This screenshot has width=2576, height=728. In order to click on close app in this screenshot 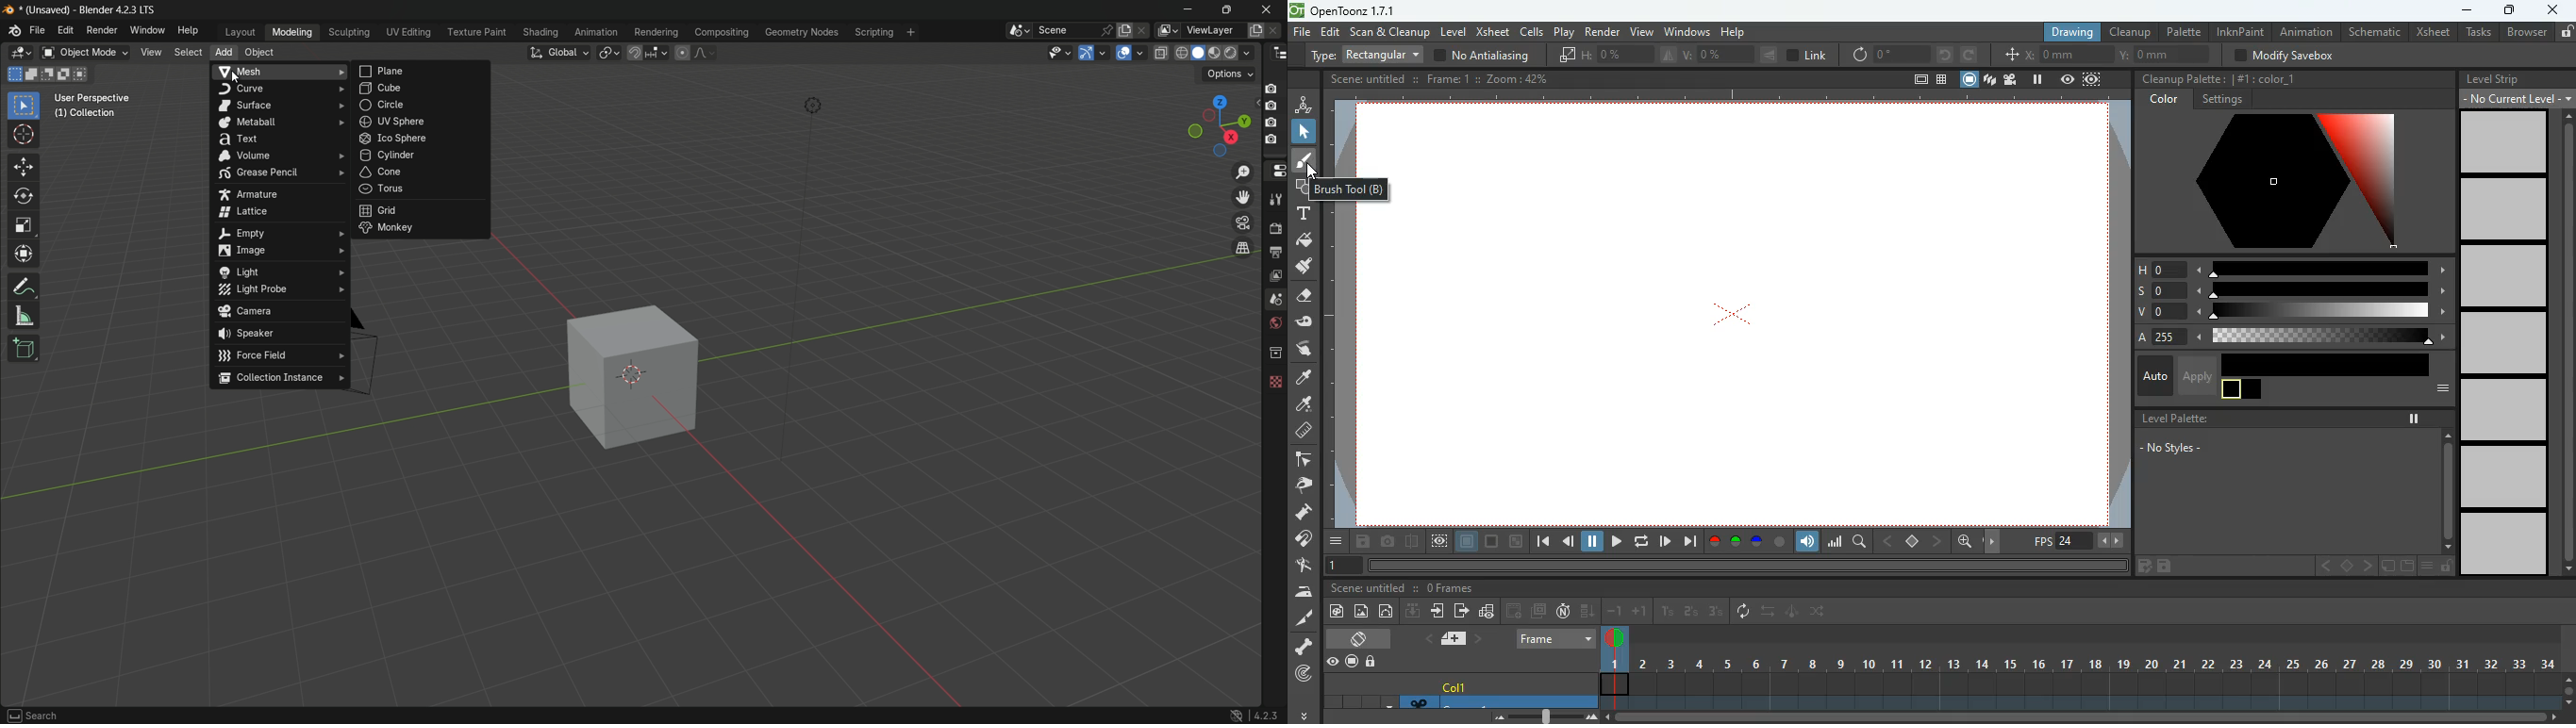, I will do `click(1269, 9)`.